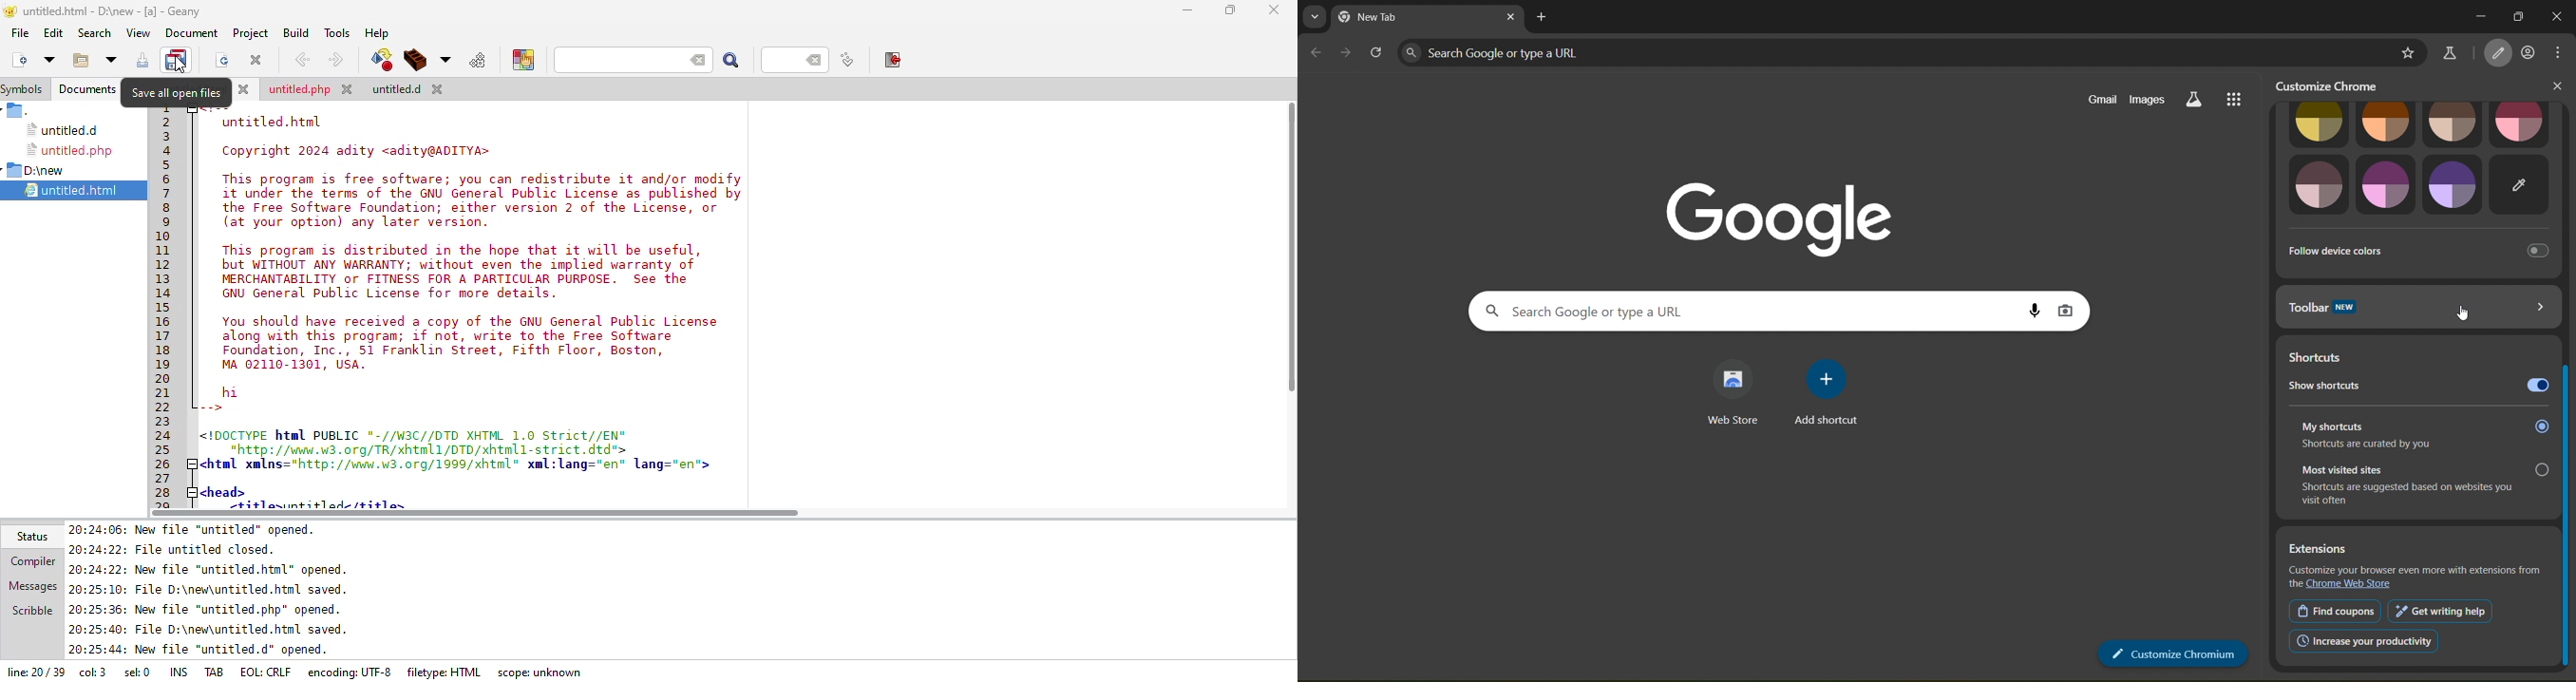 The width and height of the screenshot is (2576, 700). I want to click on show shortcuts, so click(2371, 384).